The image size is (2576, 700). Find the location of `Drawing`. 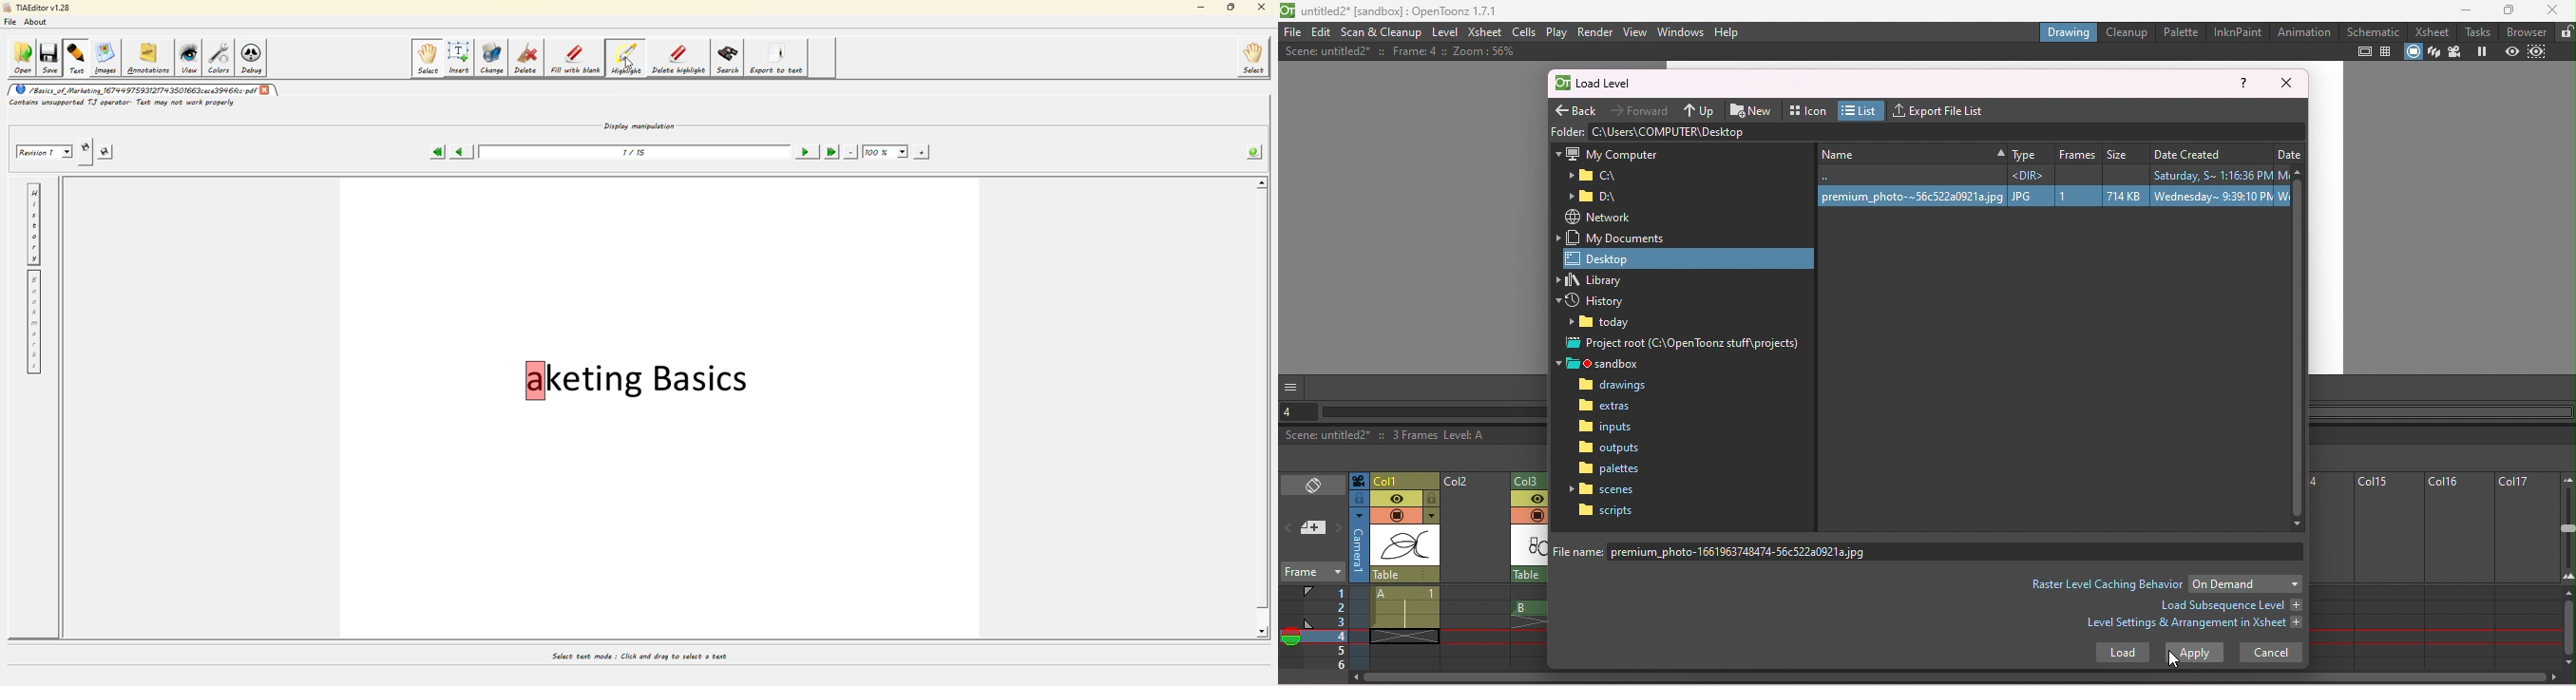

Drawing is located at coordinates (2069, 31).